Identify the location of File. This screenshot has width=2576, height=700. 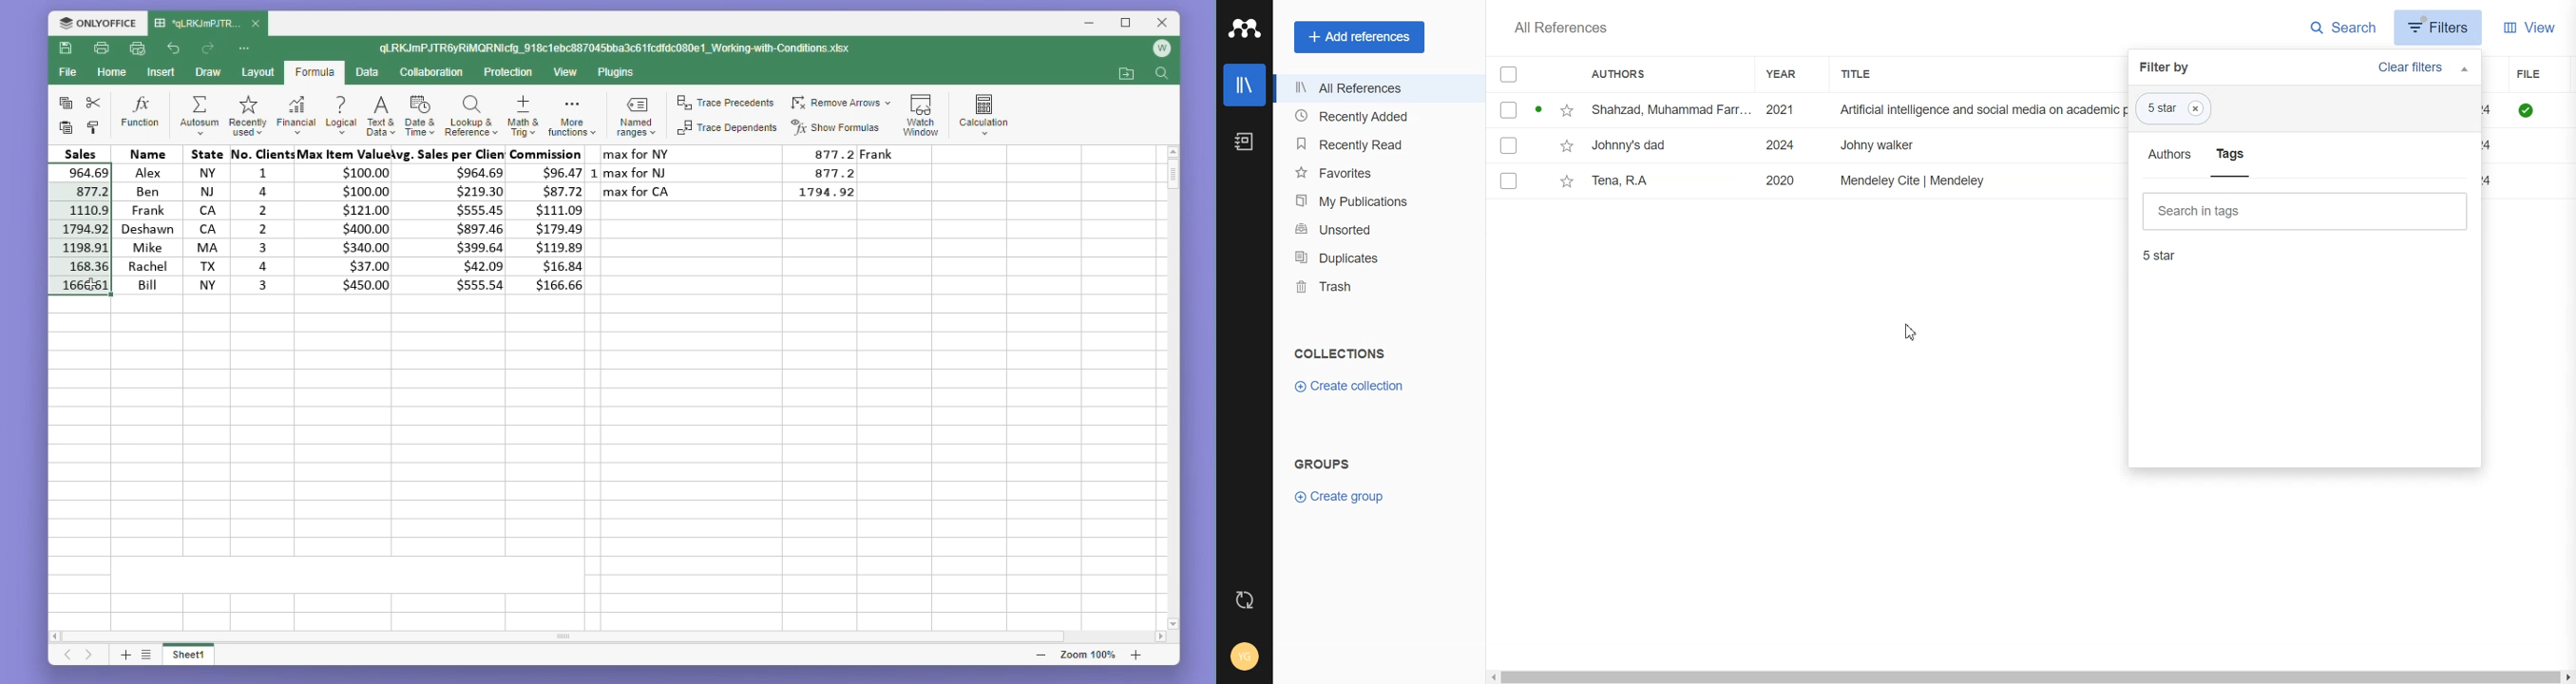
(1803, 146).